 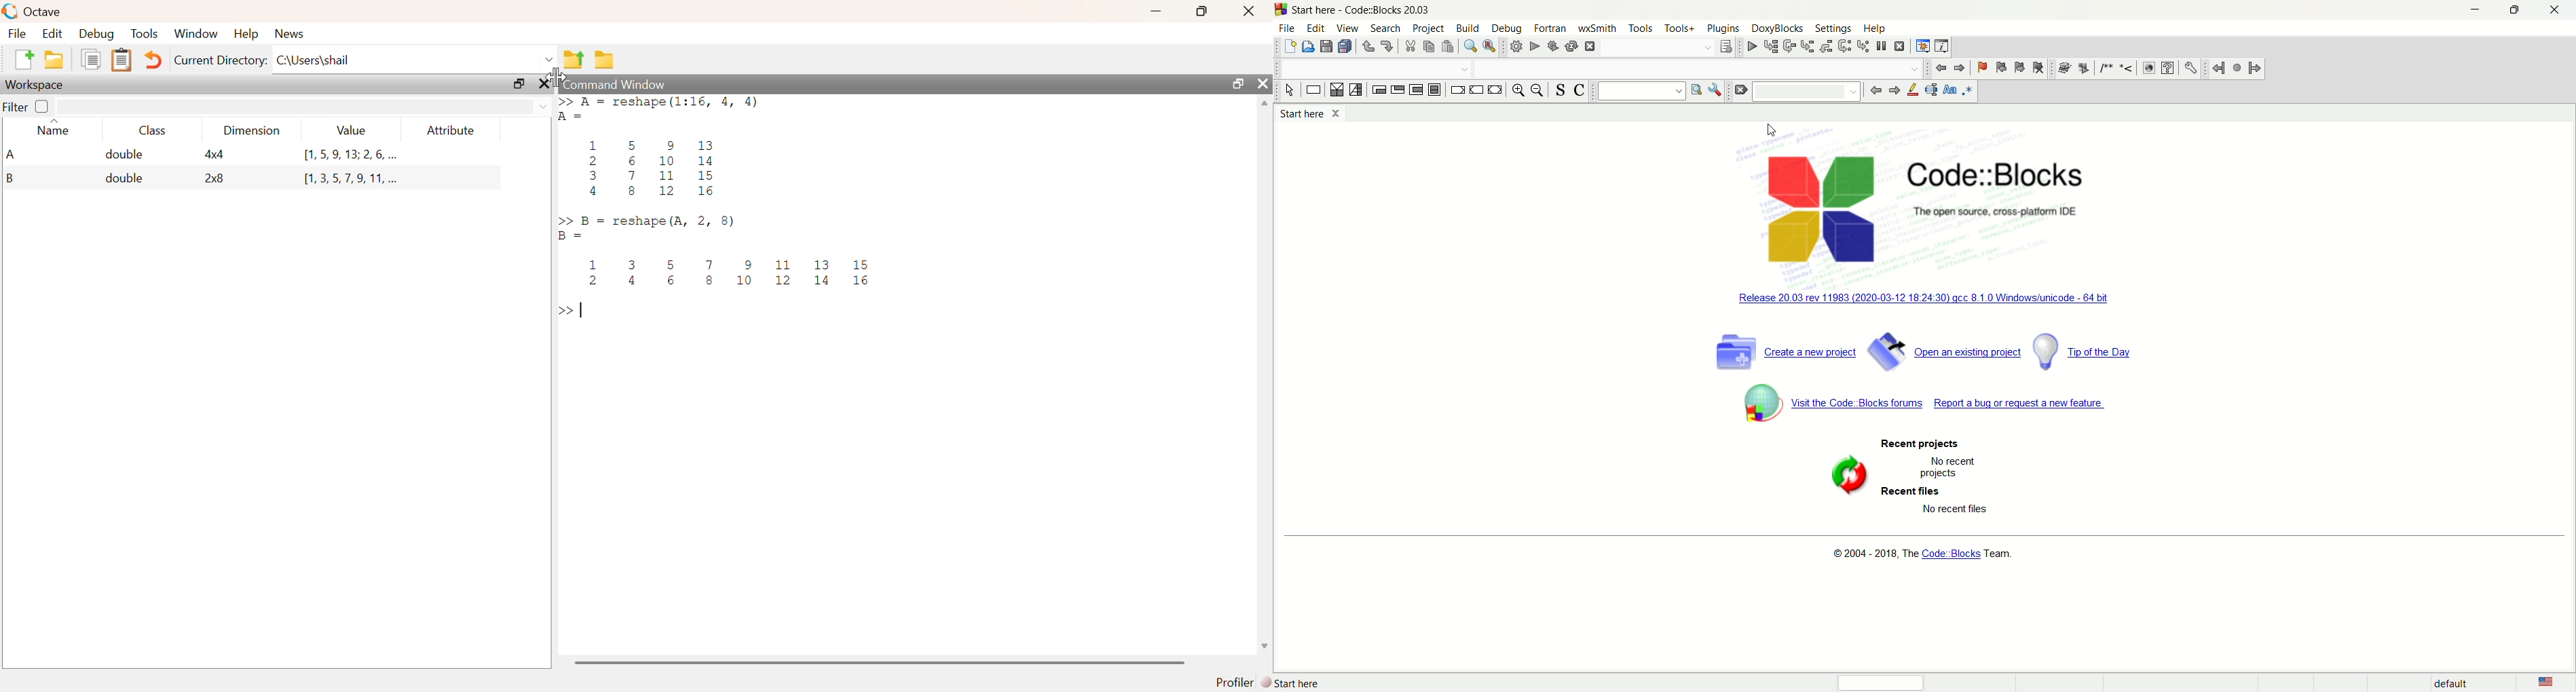 What do you see at coordinates (1641, 92) in the screenshot?
I see `text search` at bounding box center [1641, 92].